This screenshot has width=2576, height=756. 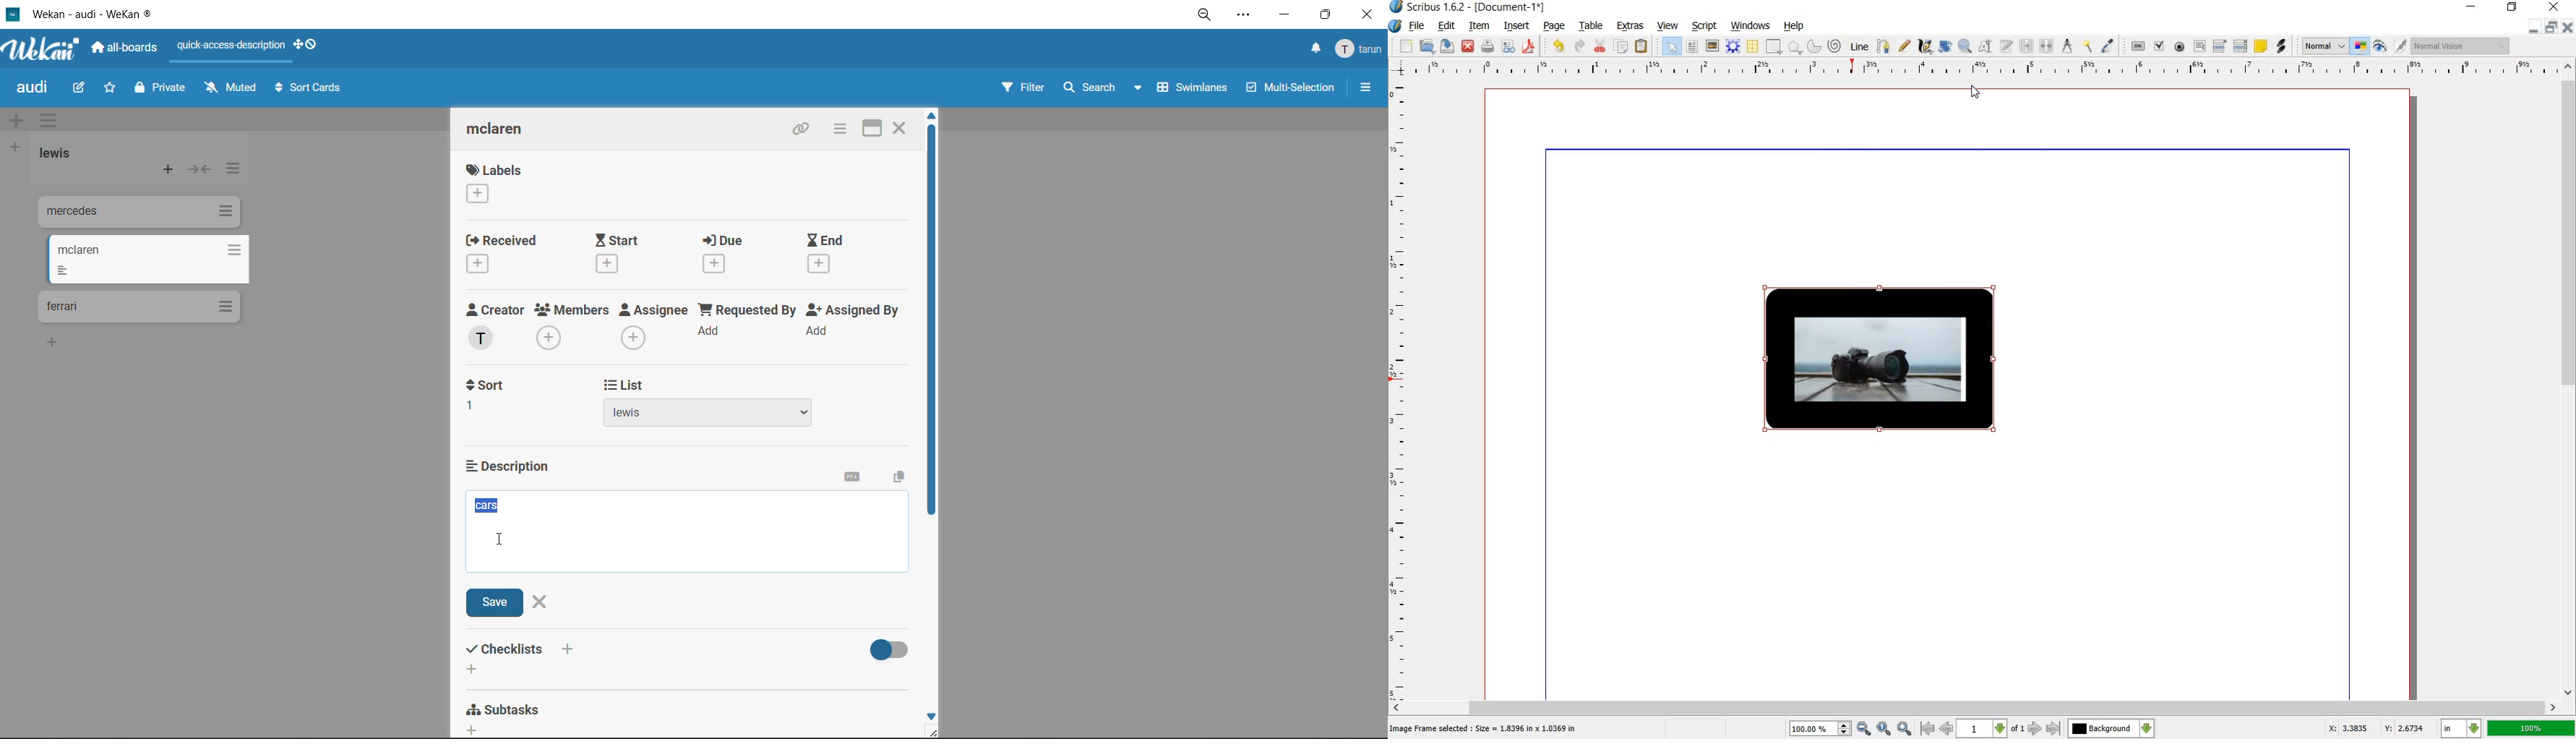 I want to click on edit, so click(x=1446, y=26).